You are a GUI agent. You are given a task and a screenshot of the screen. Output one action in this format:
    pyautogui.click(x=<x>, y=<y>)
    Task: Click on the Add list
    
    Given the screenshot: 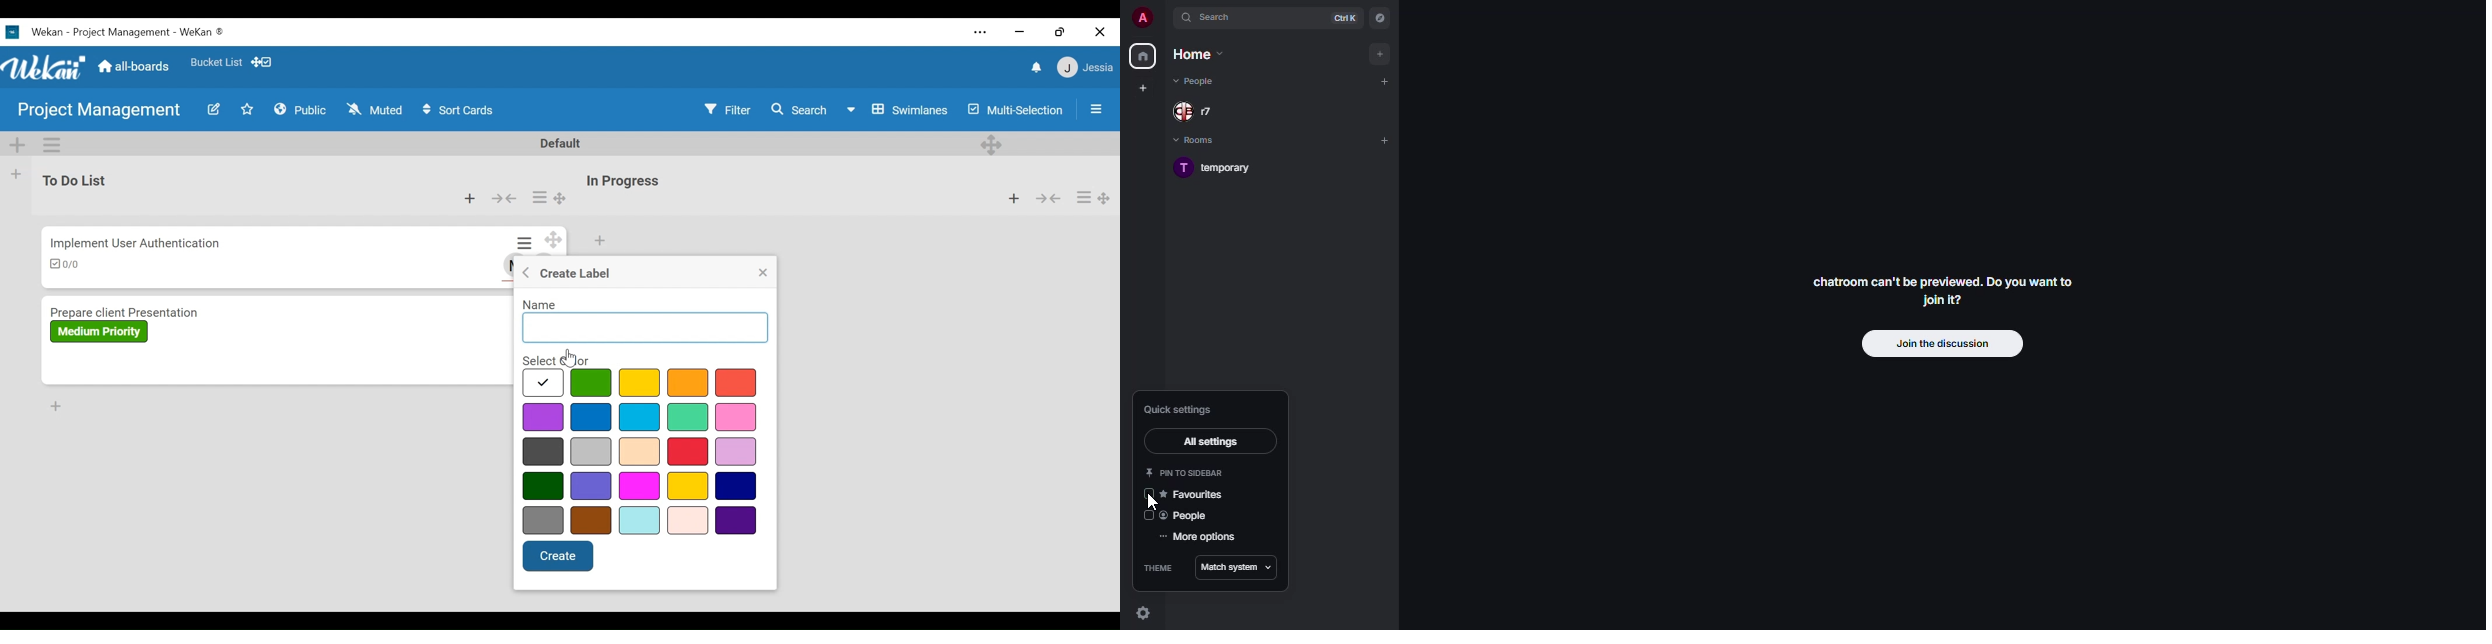 What is the action you would take?
    pyautogui.click(x=16, y=174)
    